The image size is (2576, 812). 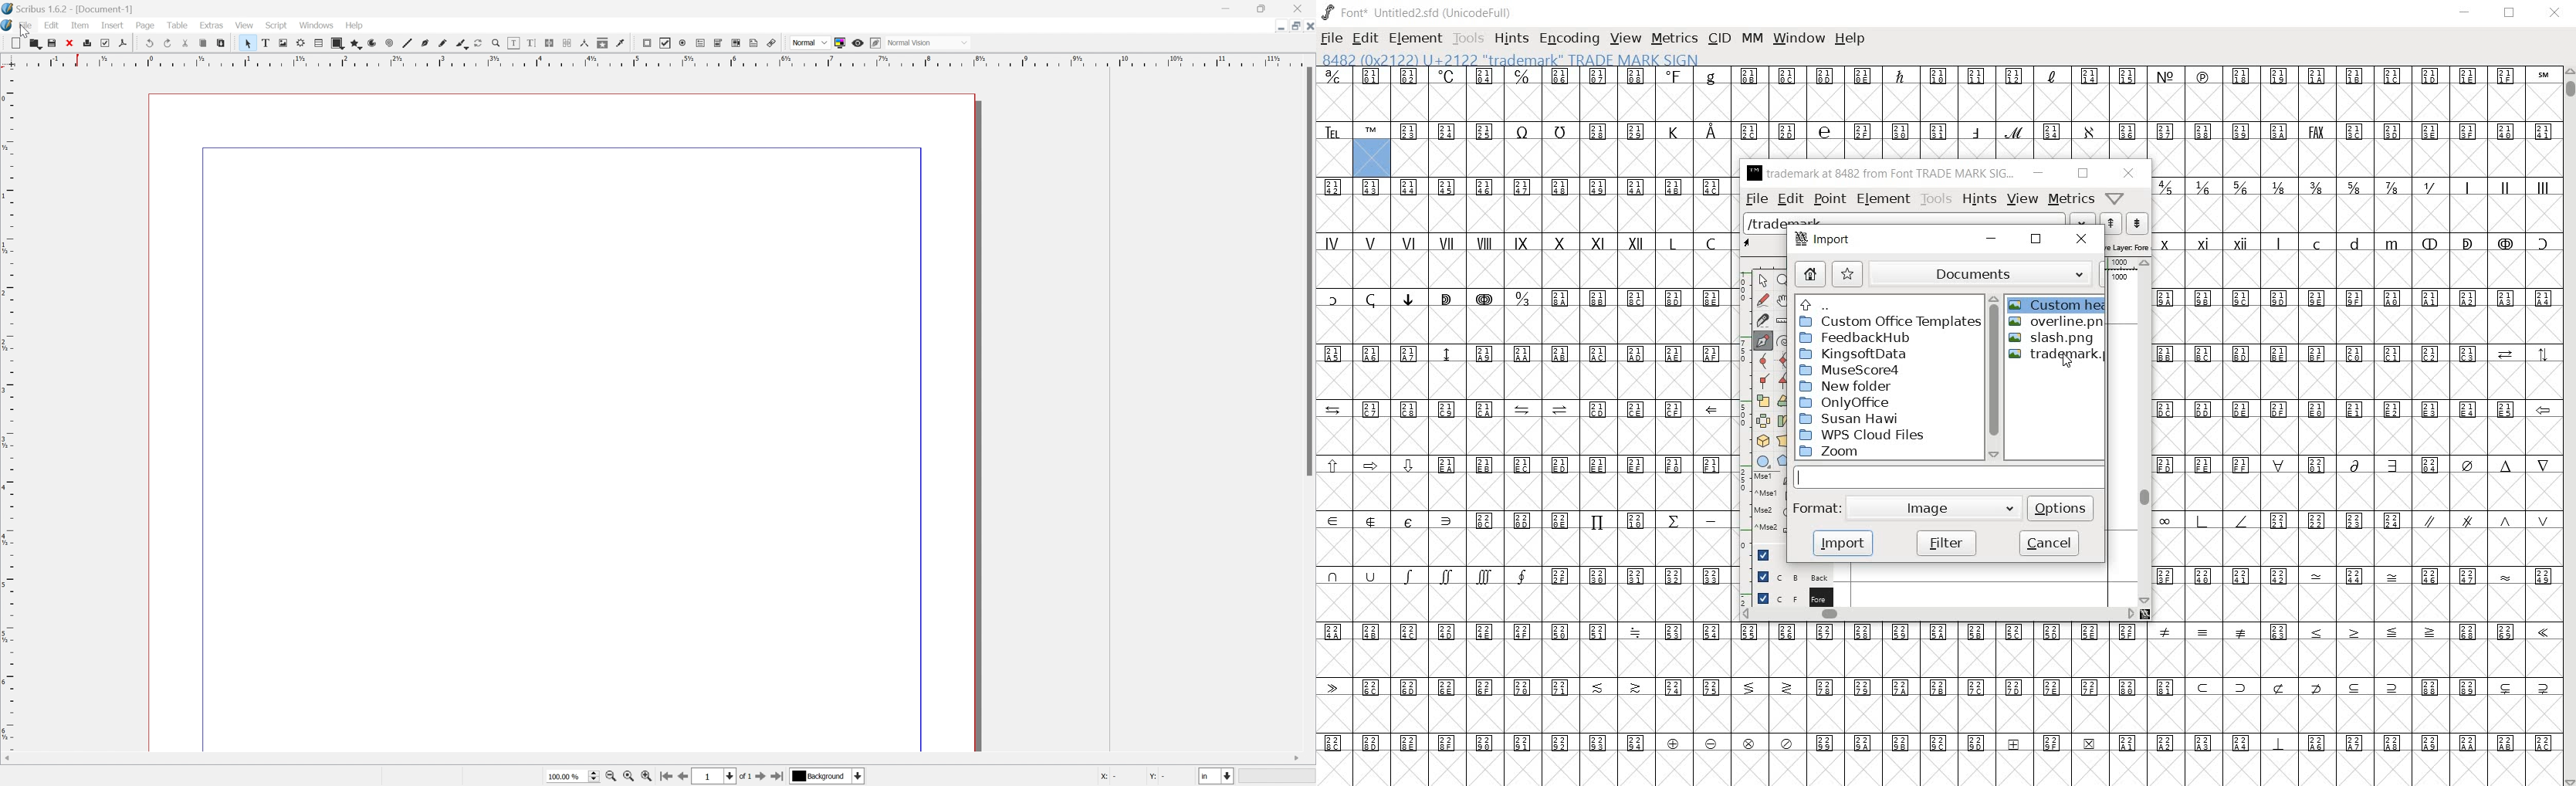 I want to click on Arc, so click(x=370, y=43).